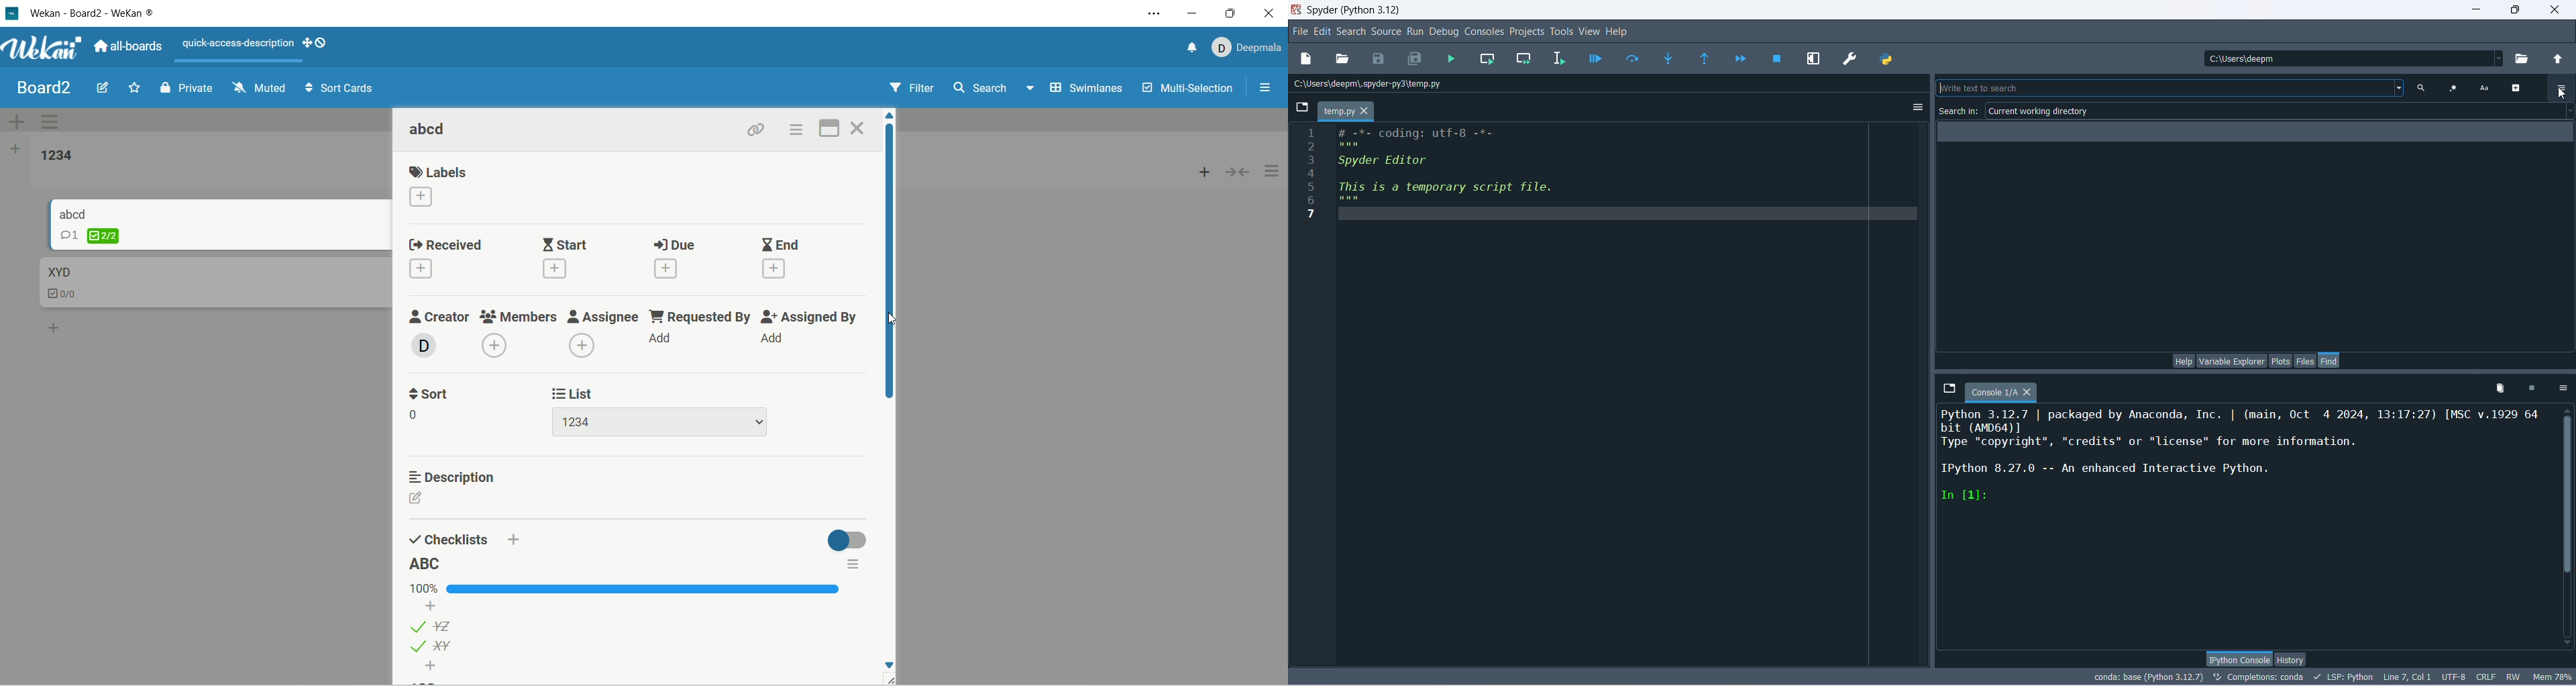 The width and height of the screenshot is (2576, 700). Describe the element at coordinates (1416, 32) in the screenshot. I see `run` at that location.